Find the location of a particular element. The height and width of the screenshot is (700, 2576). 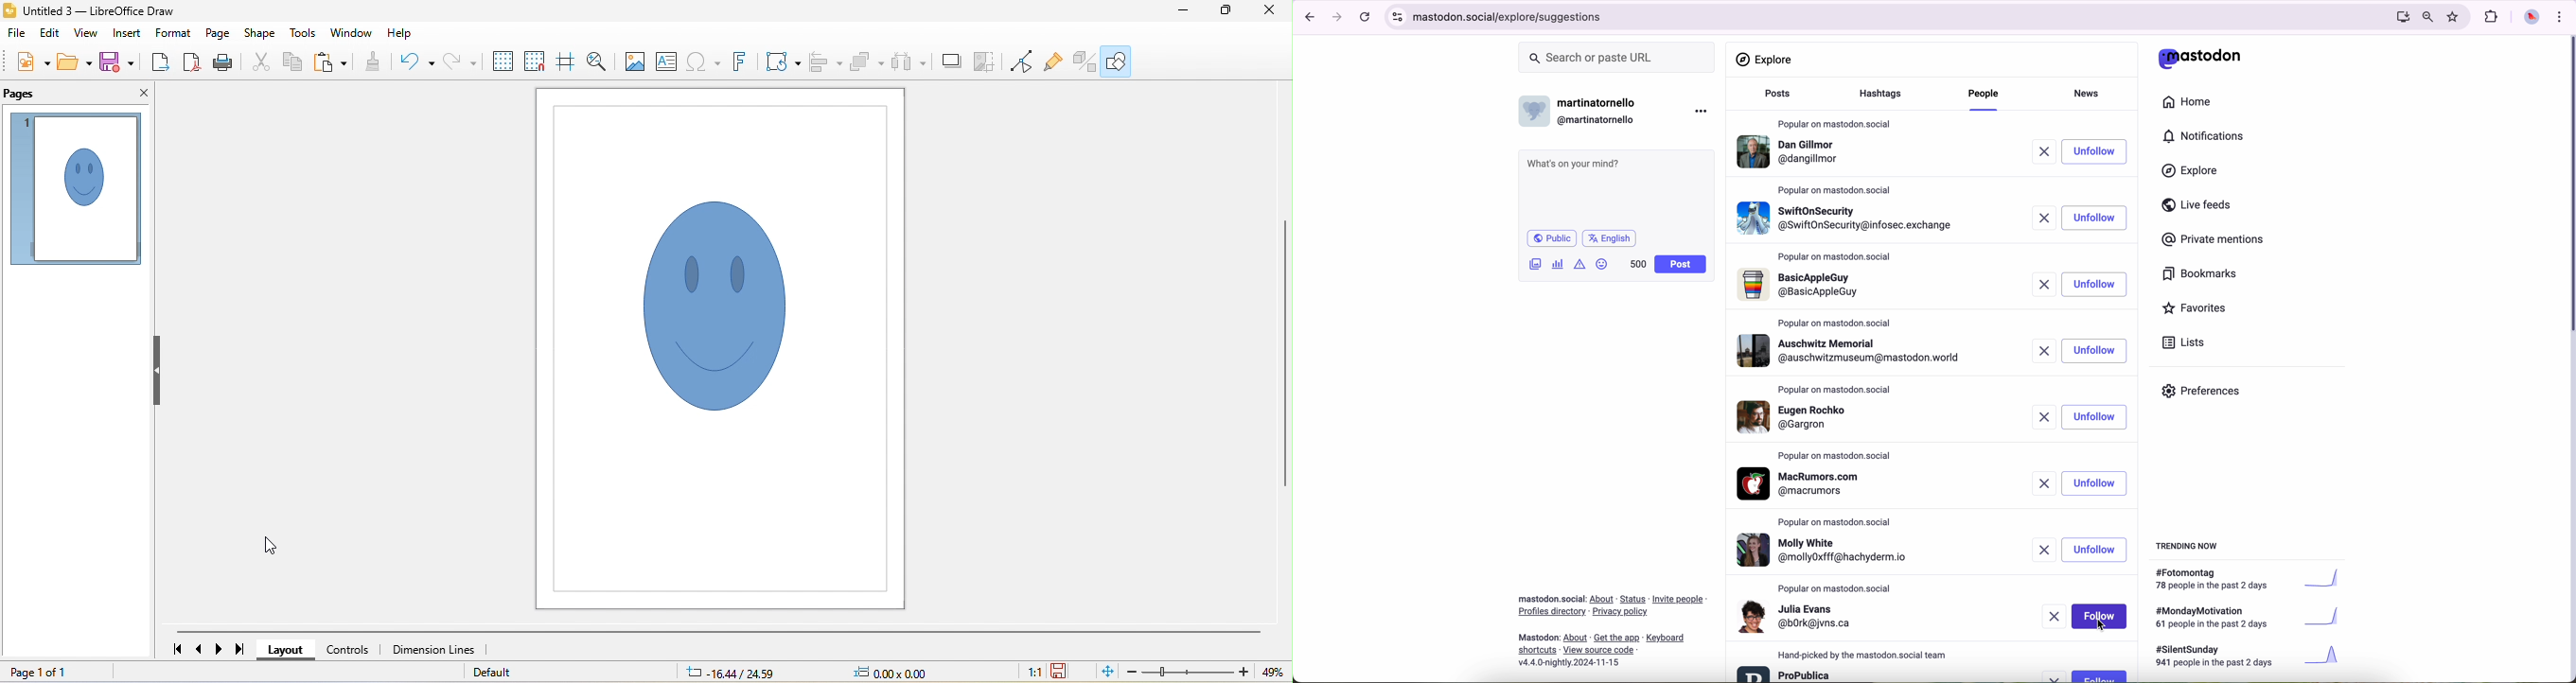

click on follow is located at coordinates (2100, 615).